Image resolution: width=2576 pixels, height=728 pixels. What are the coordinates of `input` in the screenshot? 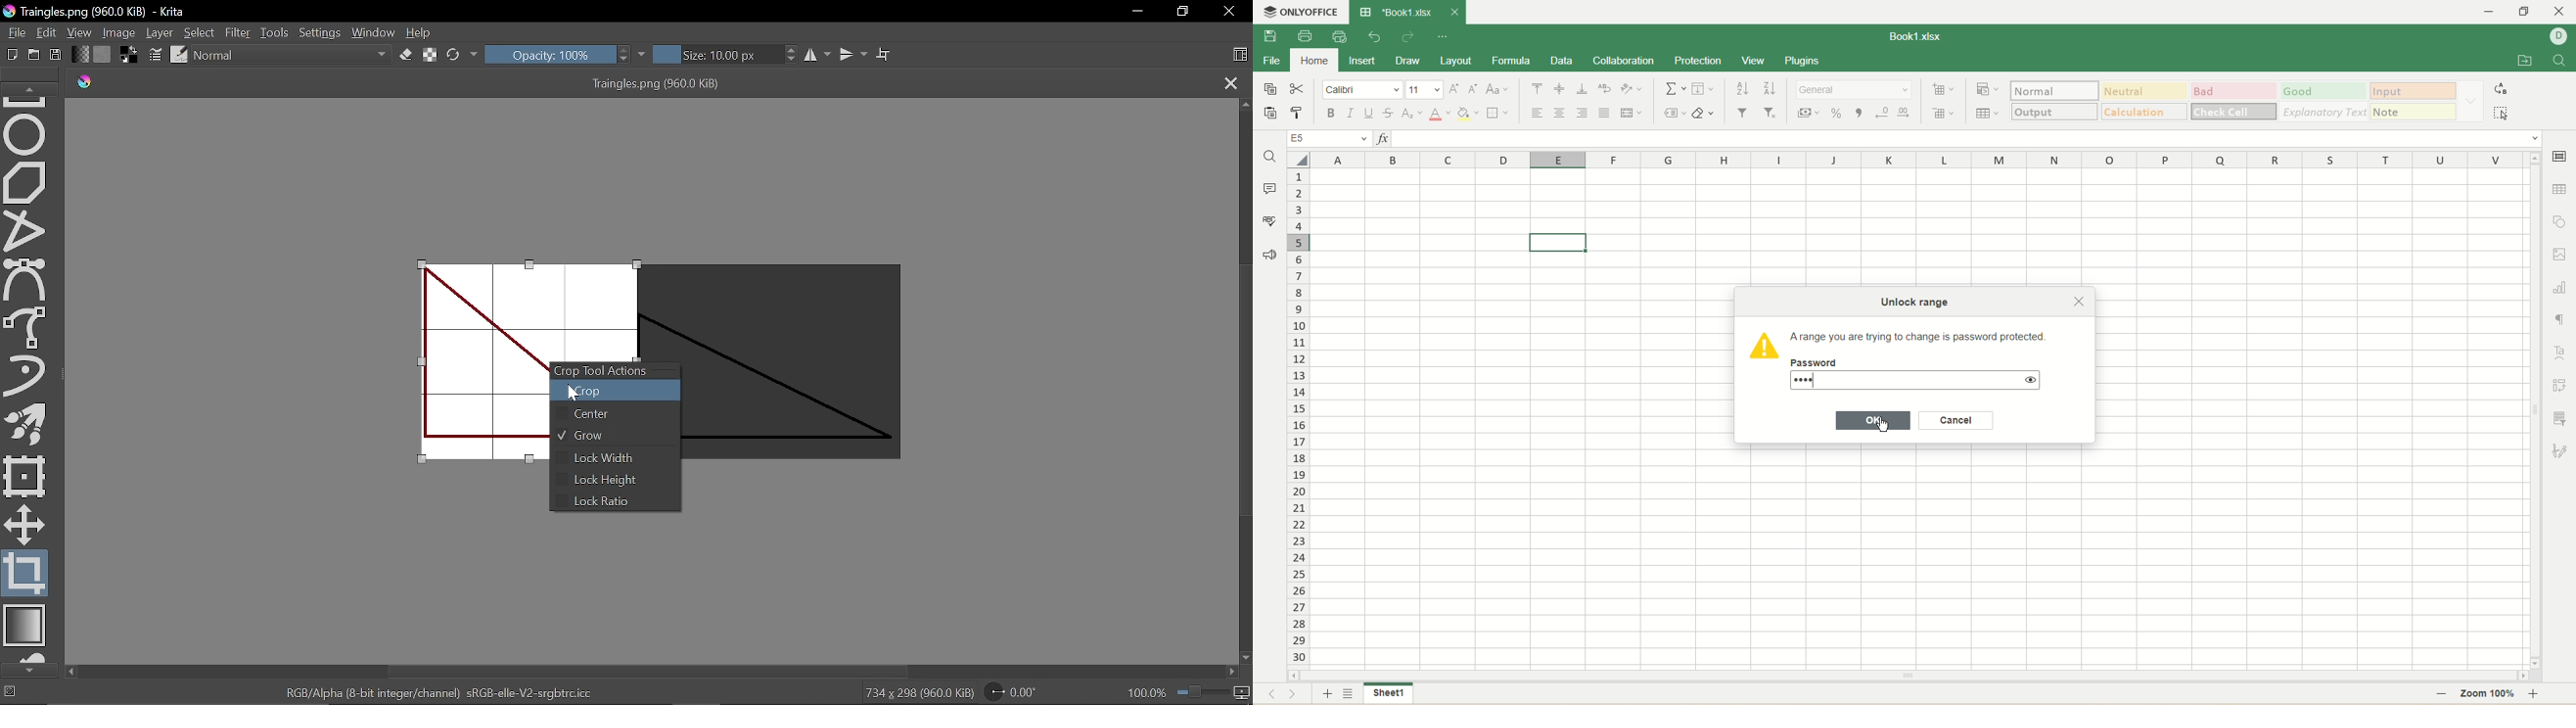 It's located at (2413, 90).